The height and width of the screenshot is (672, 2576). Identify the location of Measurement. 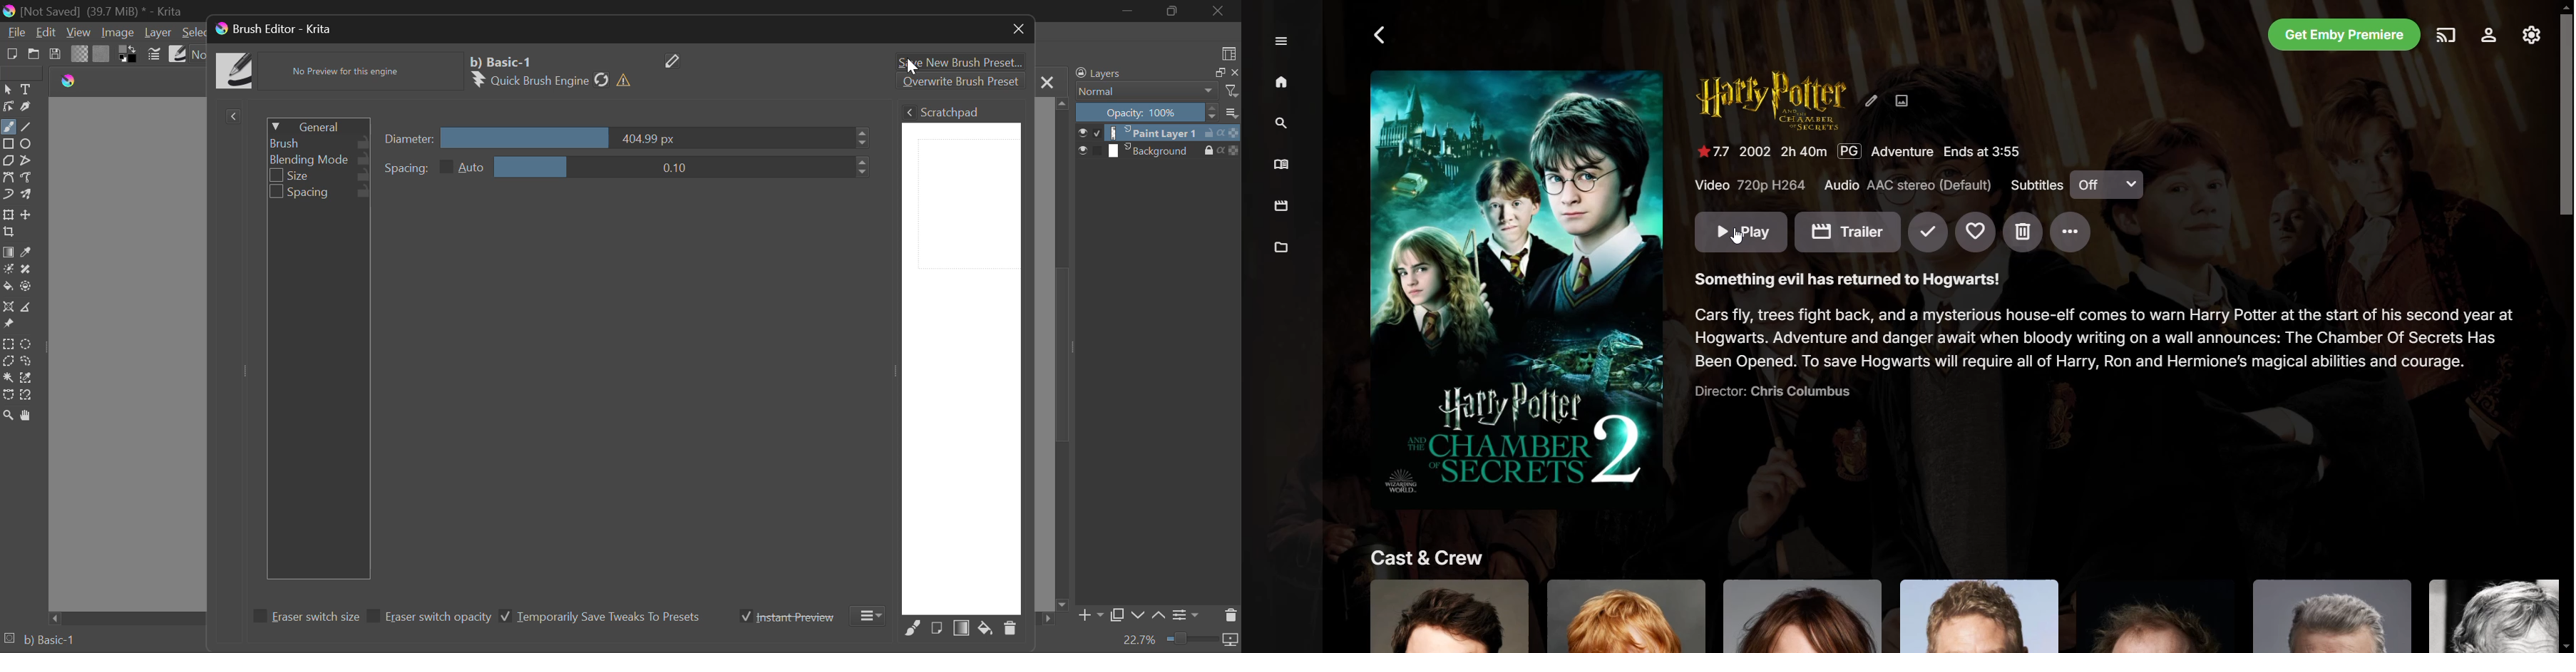
(28, 306).